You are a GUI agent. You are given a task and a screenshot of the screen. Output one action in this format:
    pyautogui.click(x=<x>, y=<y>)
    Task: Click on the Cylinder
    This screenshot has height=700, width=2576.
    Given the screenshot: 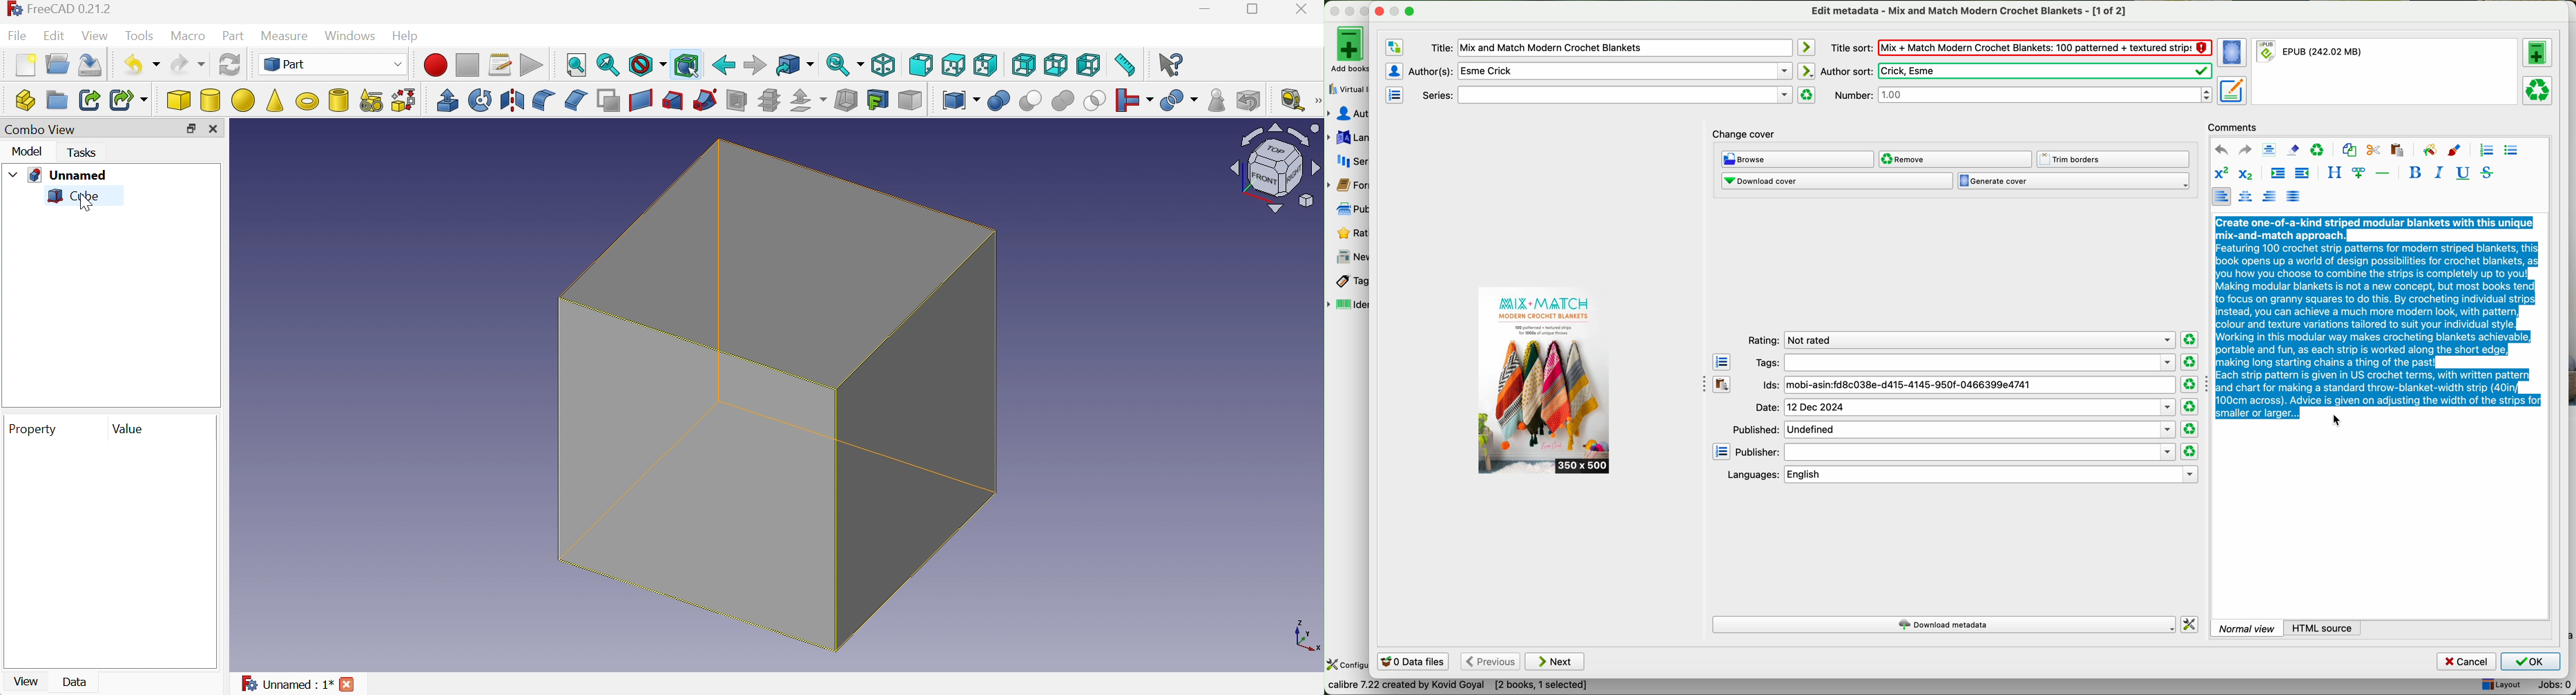 What is the action you would take?
    pyautogui.click(x=211, y=101)
    